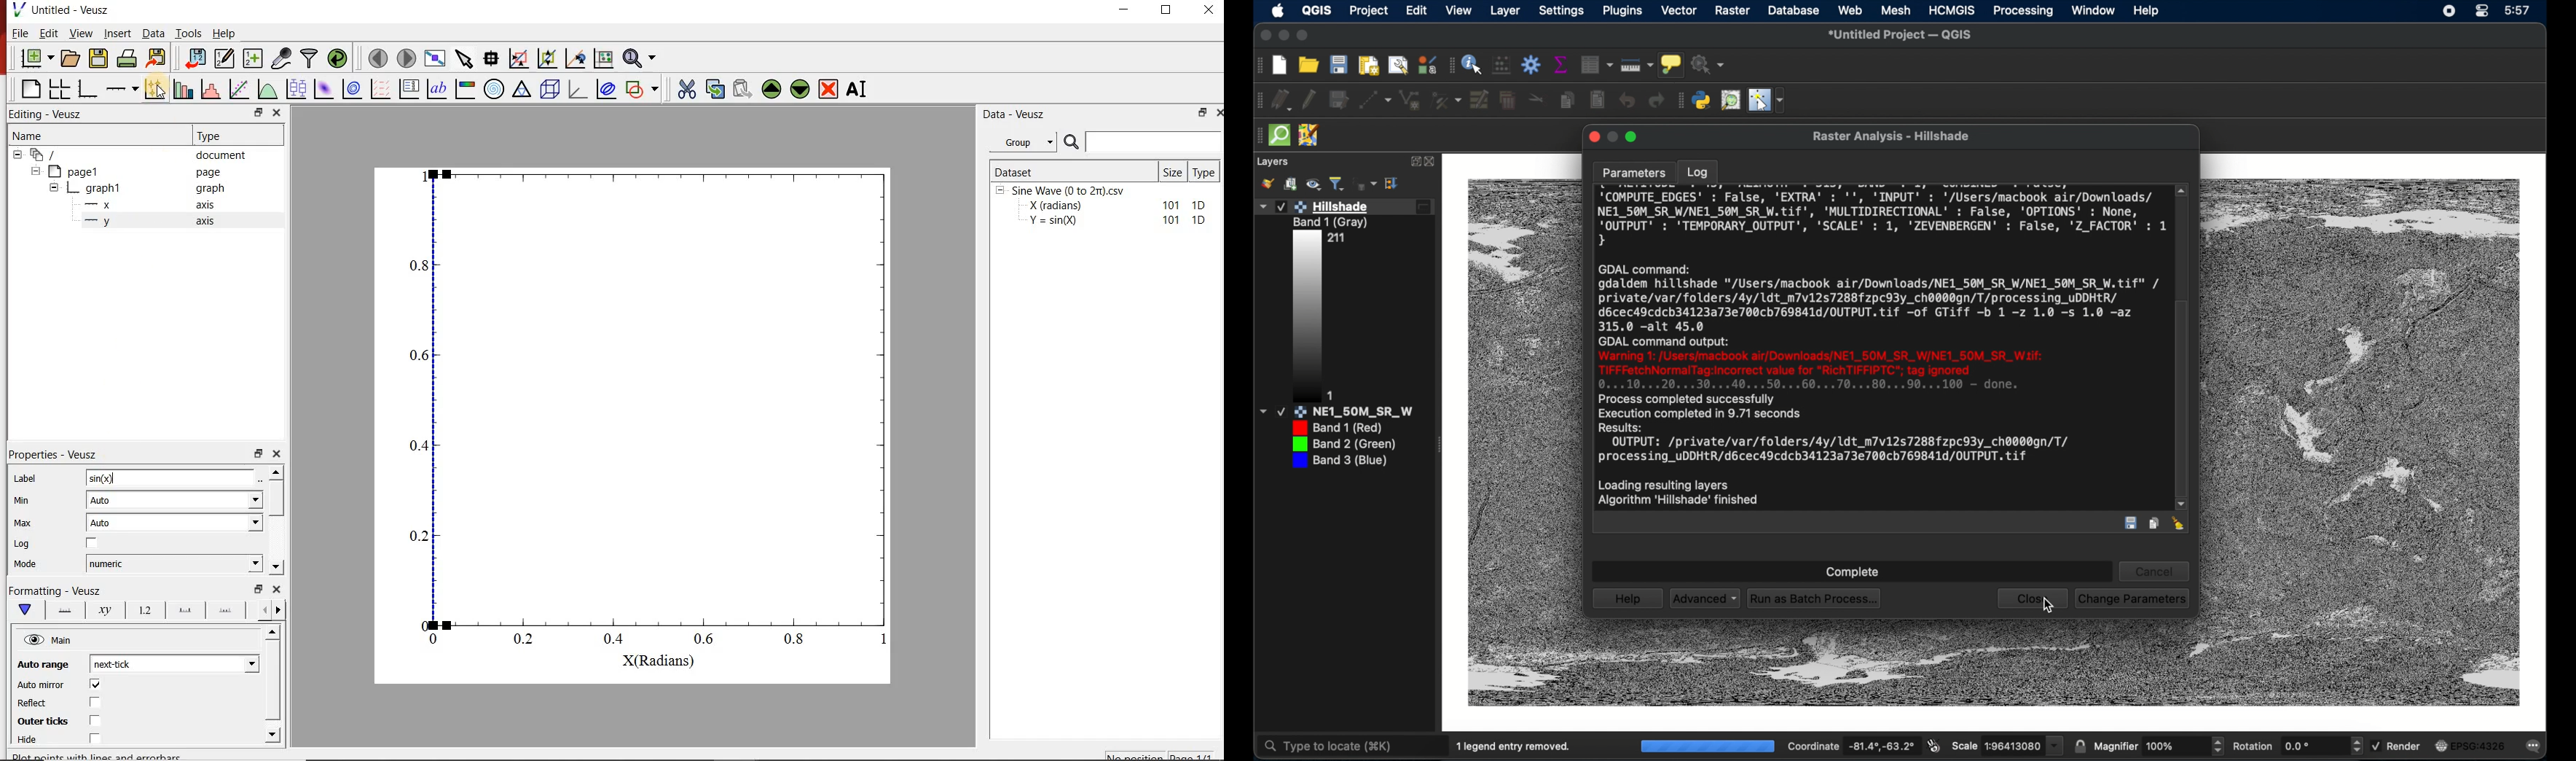 This screenshot has height=784, width=2576. I want to click on Search, so click(1143, 142).